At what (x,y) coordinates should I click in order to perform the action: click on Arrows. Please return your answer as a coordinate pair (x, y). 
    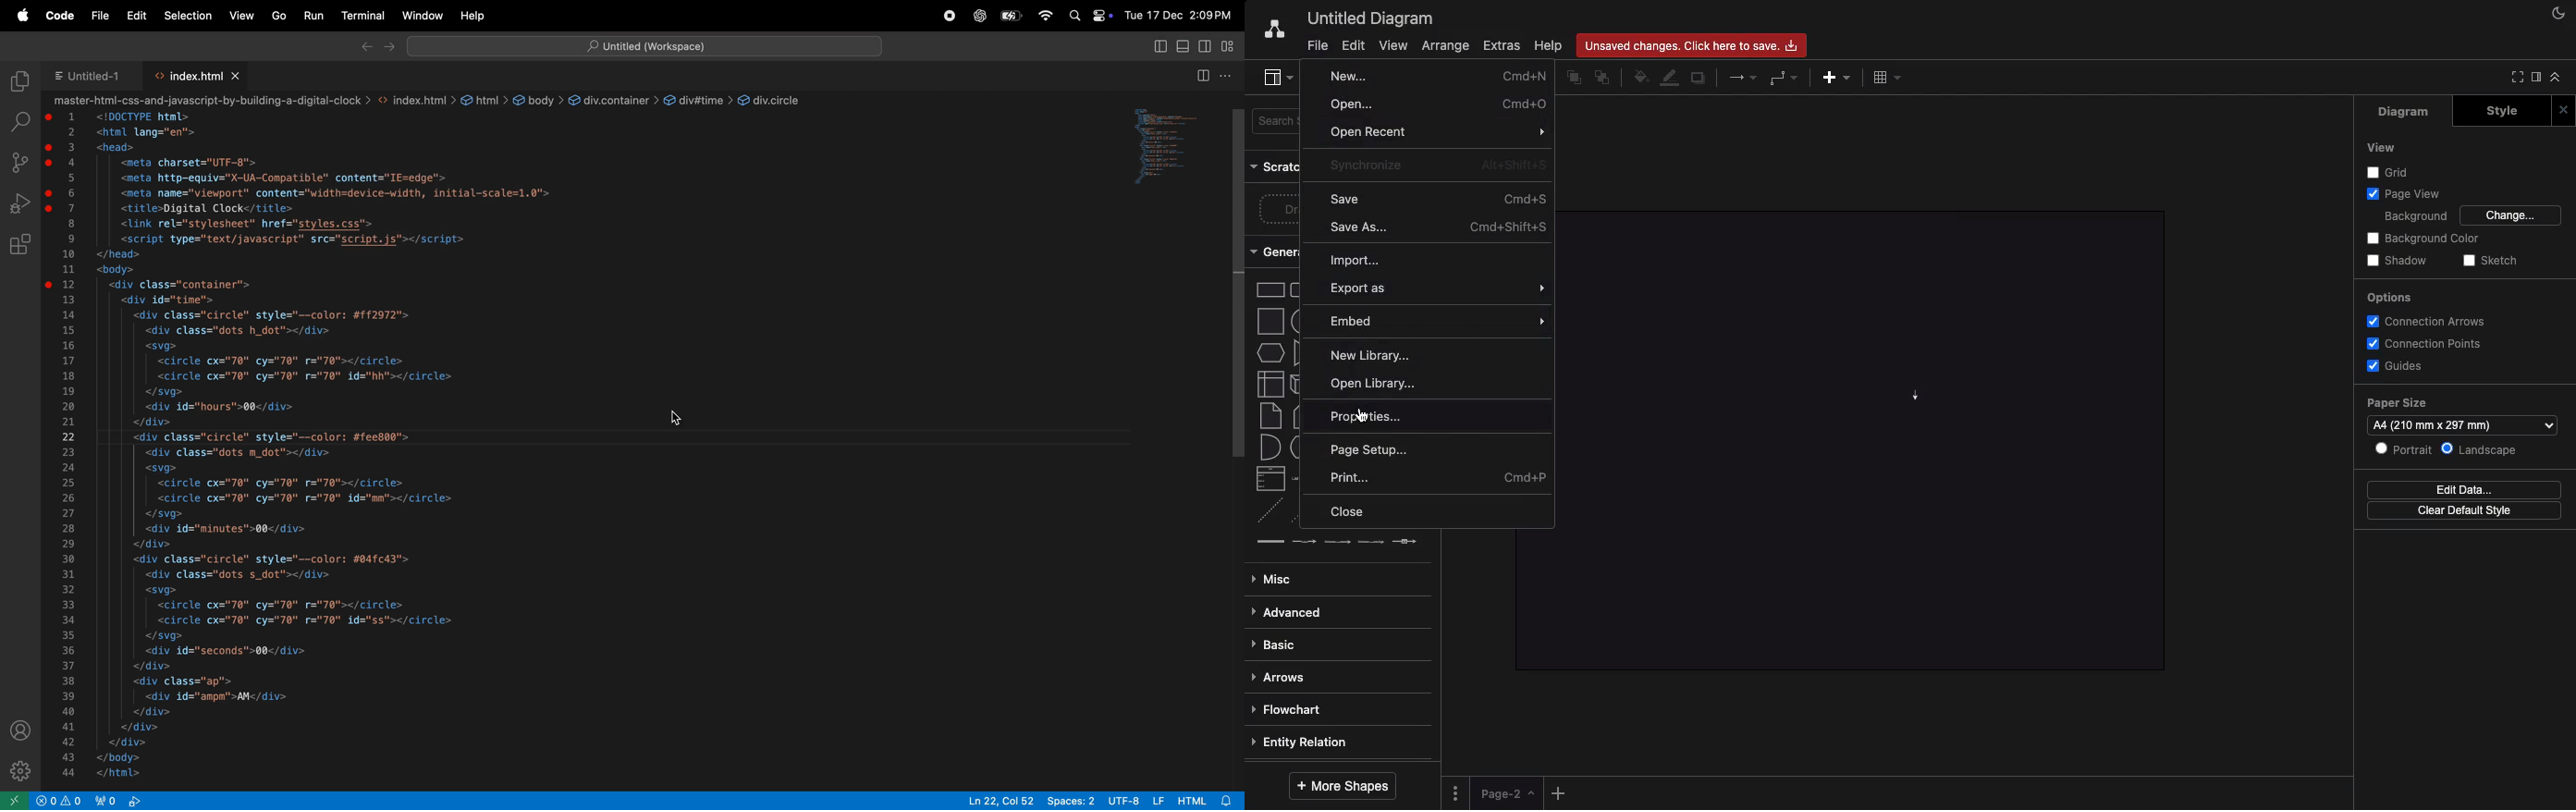
    Looking at the image, I should click on (1285, 677).